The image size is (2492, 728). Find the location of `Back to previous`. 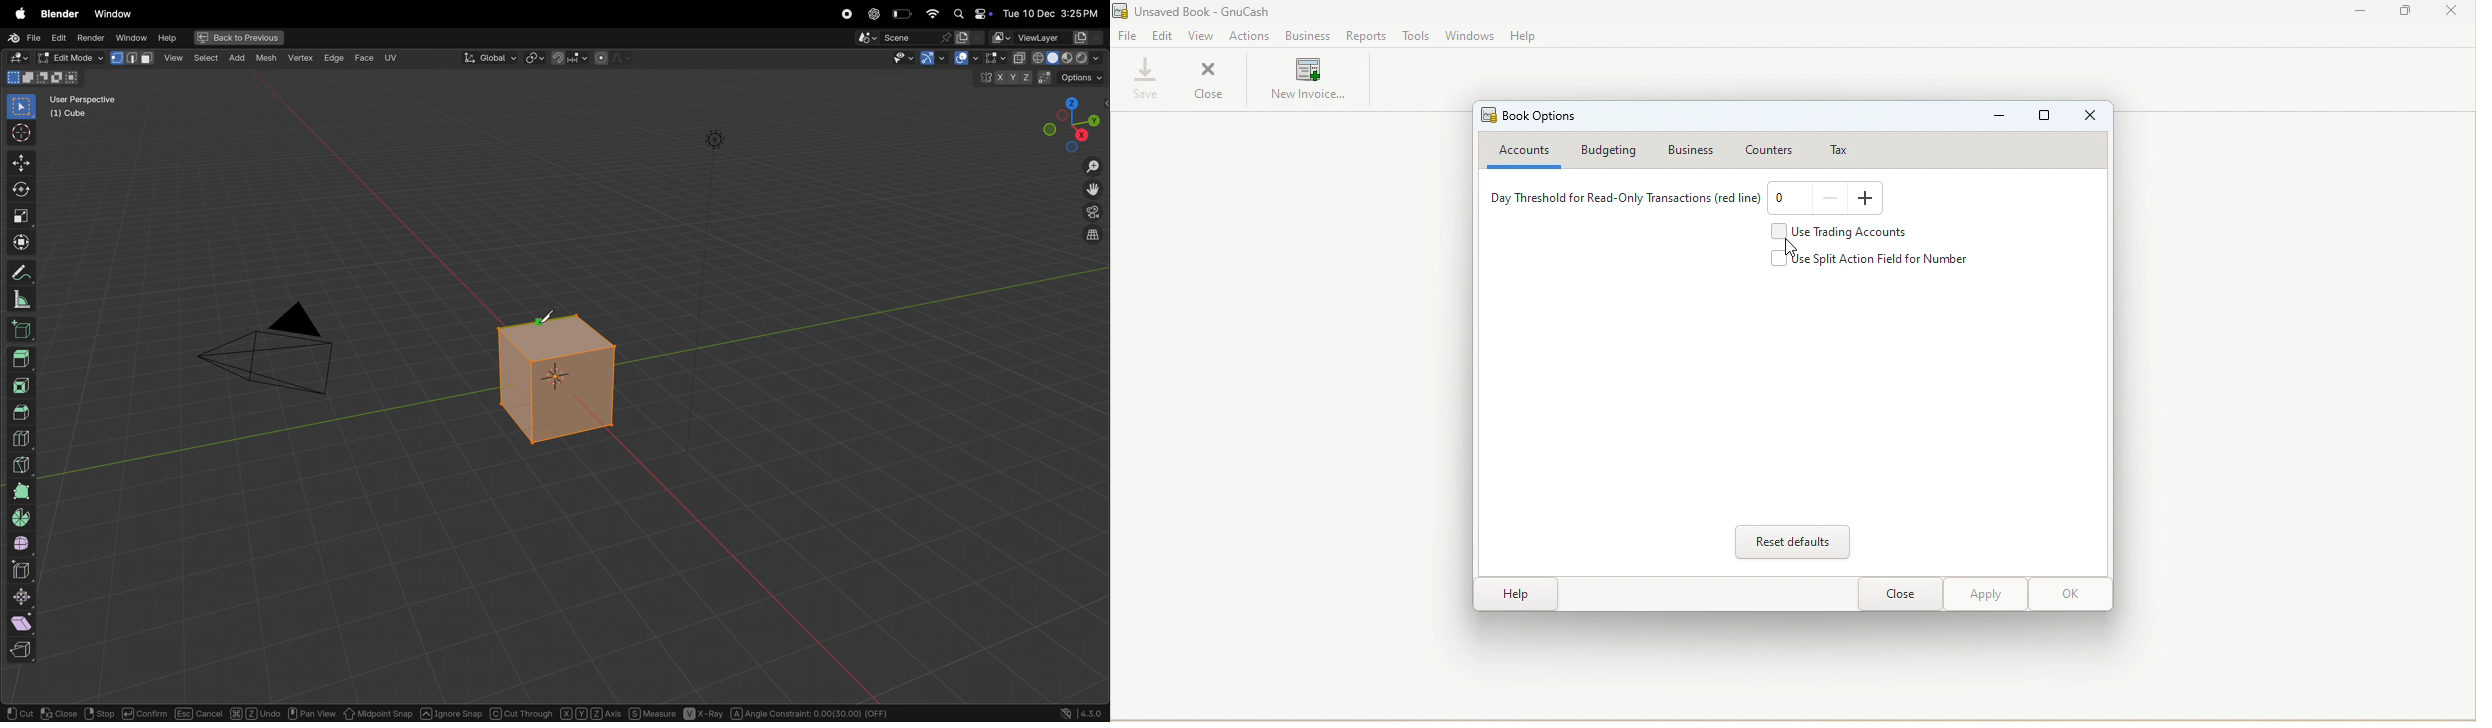

Back to previous is located at coordinates (236, 38).